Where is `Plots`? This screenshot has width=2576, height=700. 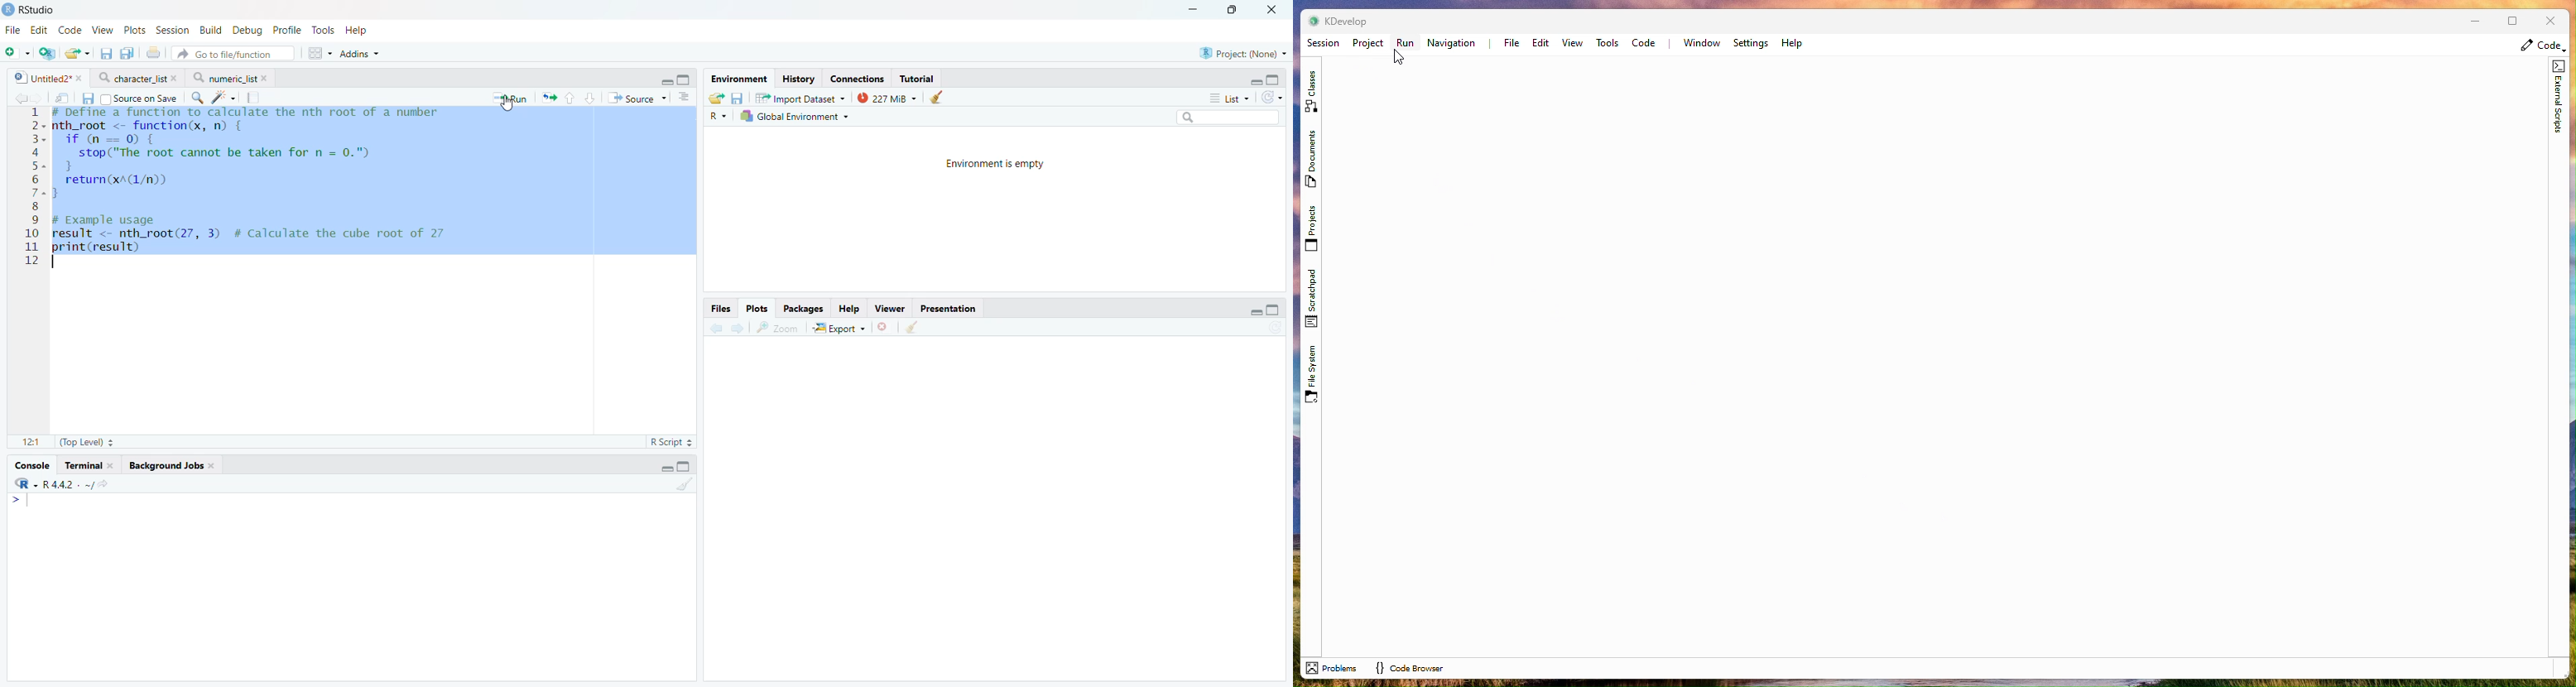
Plots is located at coordinates (135, 29).